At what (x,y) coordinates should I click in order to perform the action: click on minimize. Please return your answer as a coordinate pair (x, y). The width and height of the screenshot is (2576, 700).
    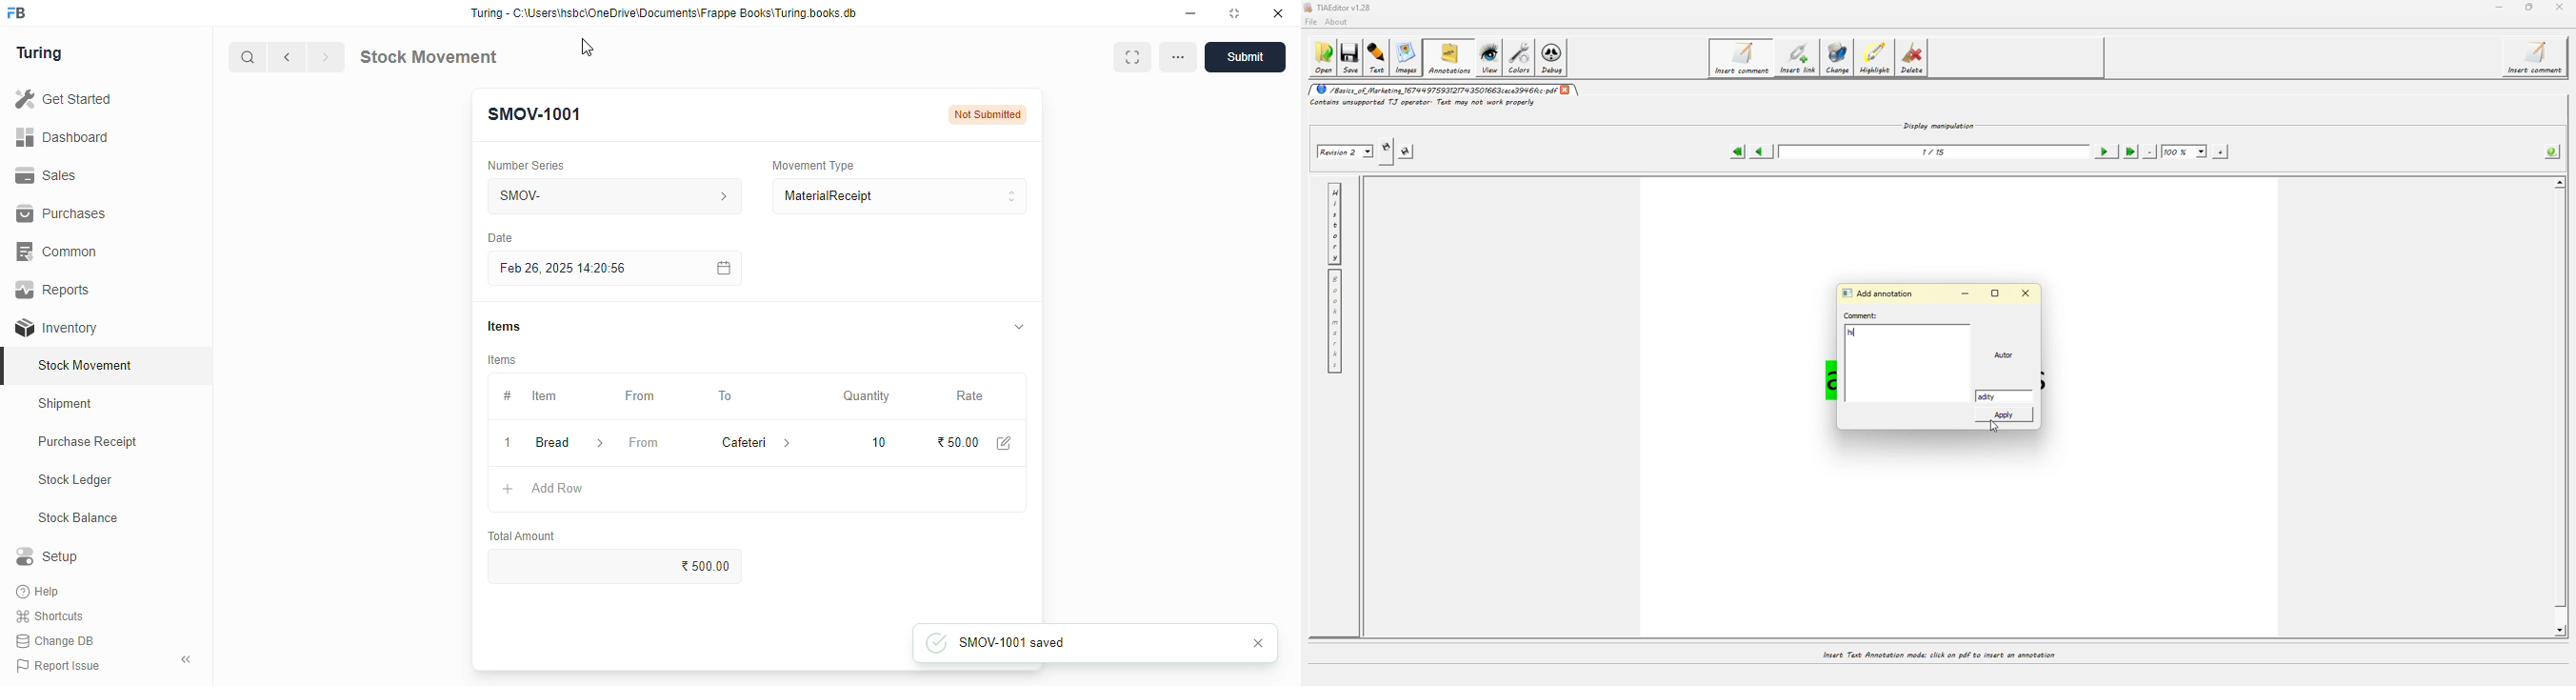
    Looking at the image, I should click on (1190, 14).